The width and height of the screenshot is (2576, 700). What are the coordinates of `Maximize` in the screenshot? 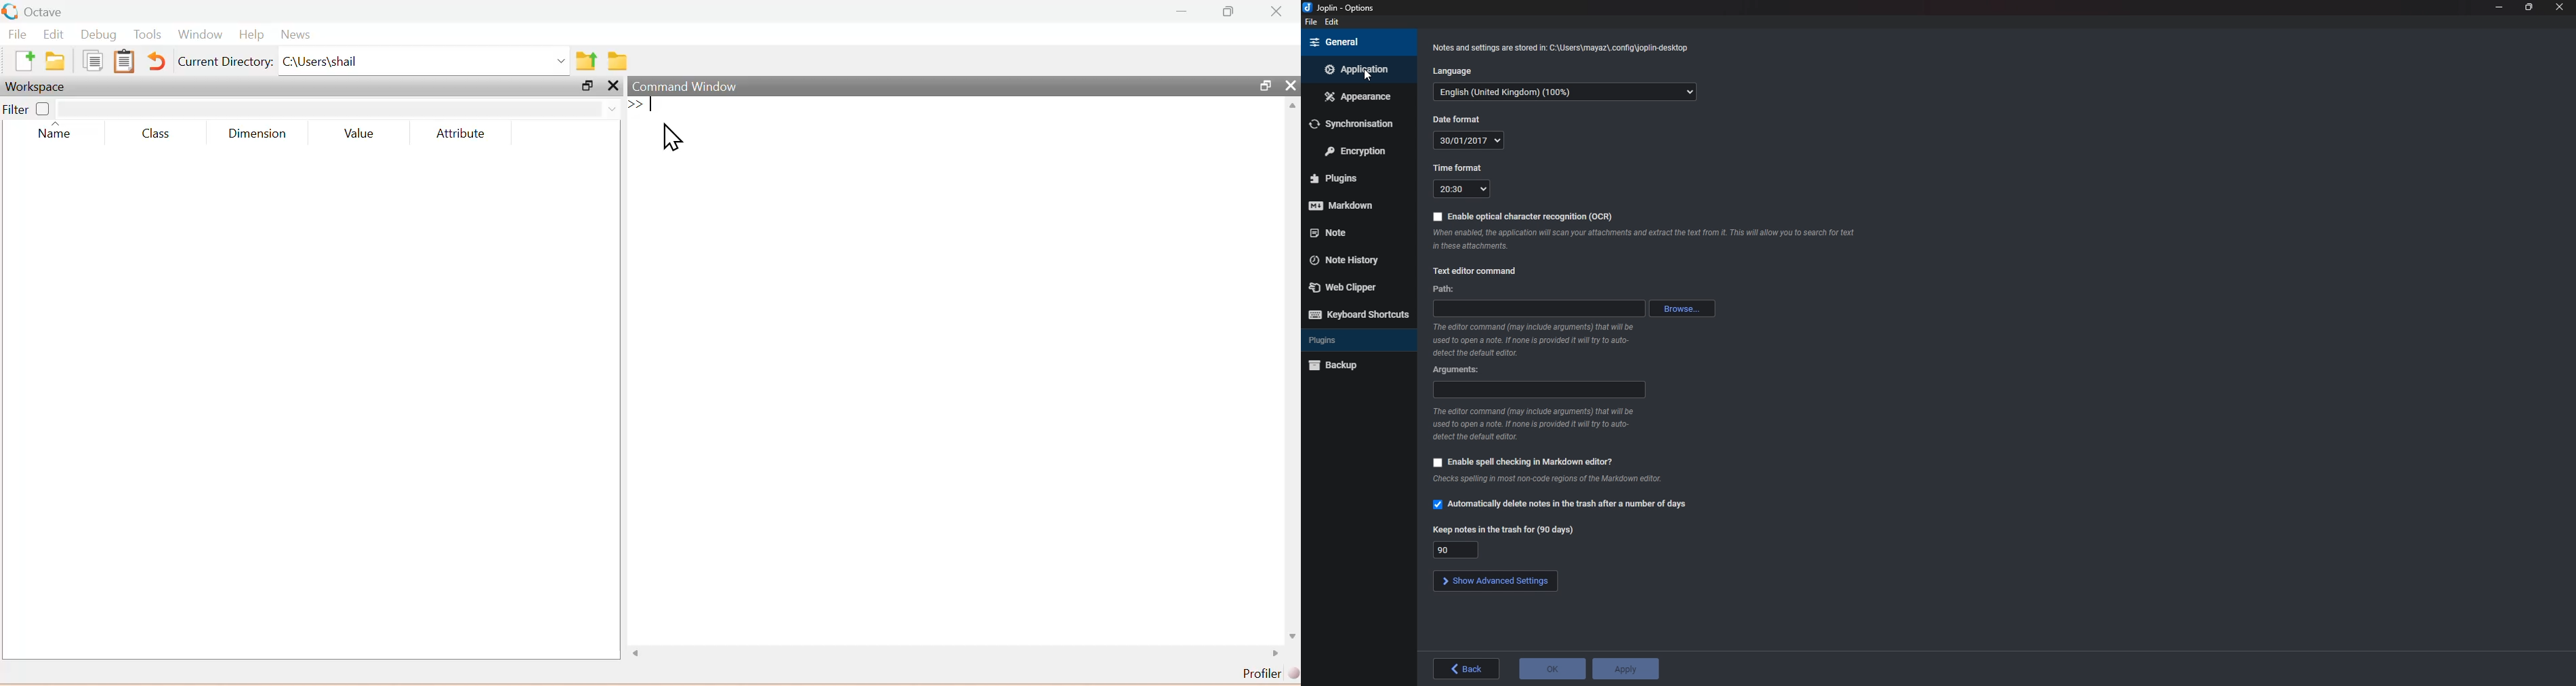 It's located at (1230, 12).